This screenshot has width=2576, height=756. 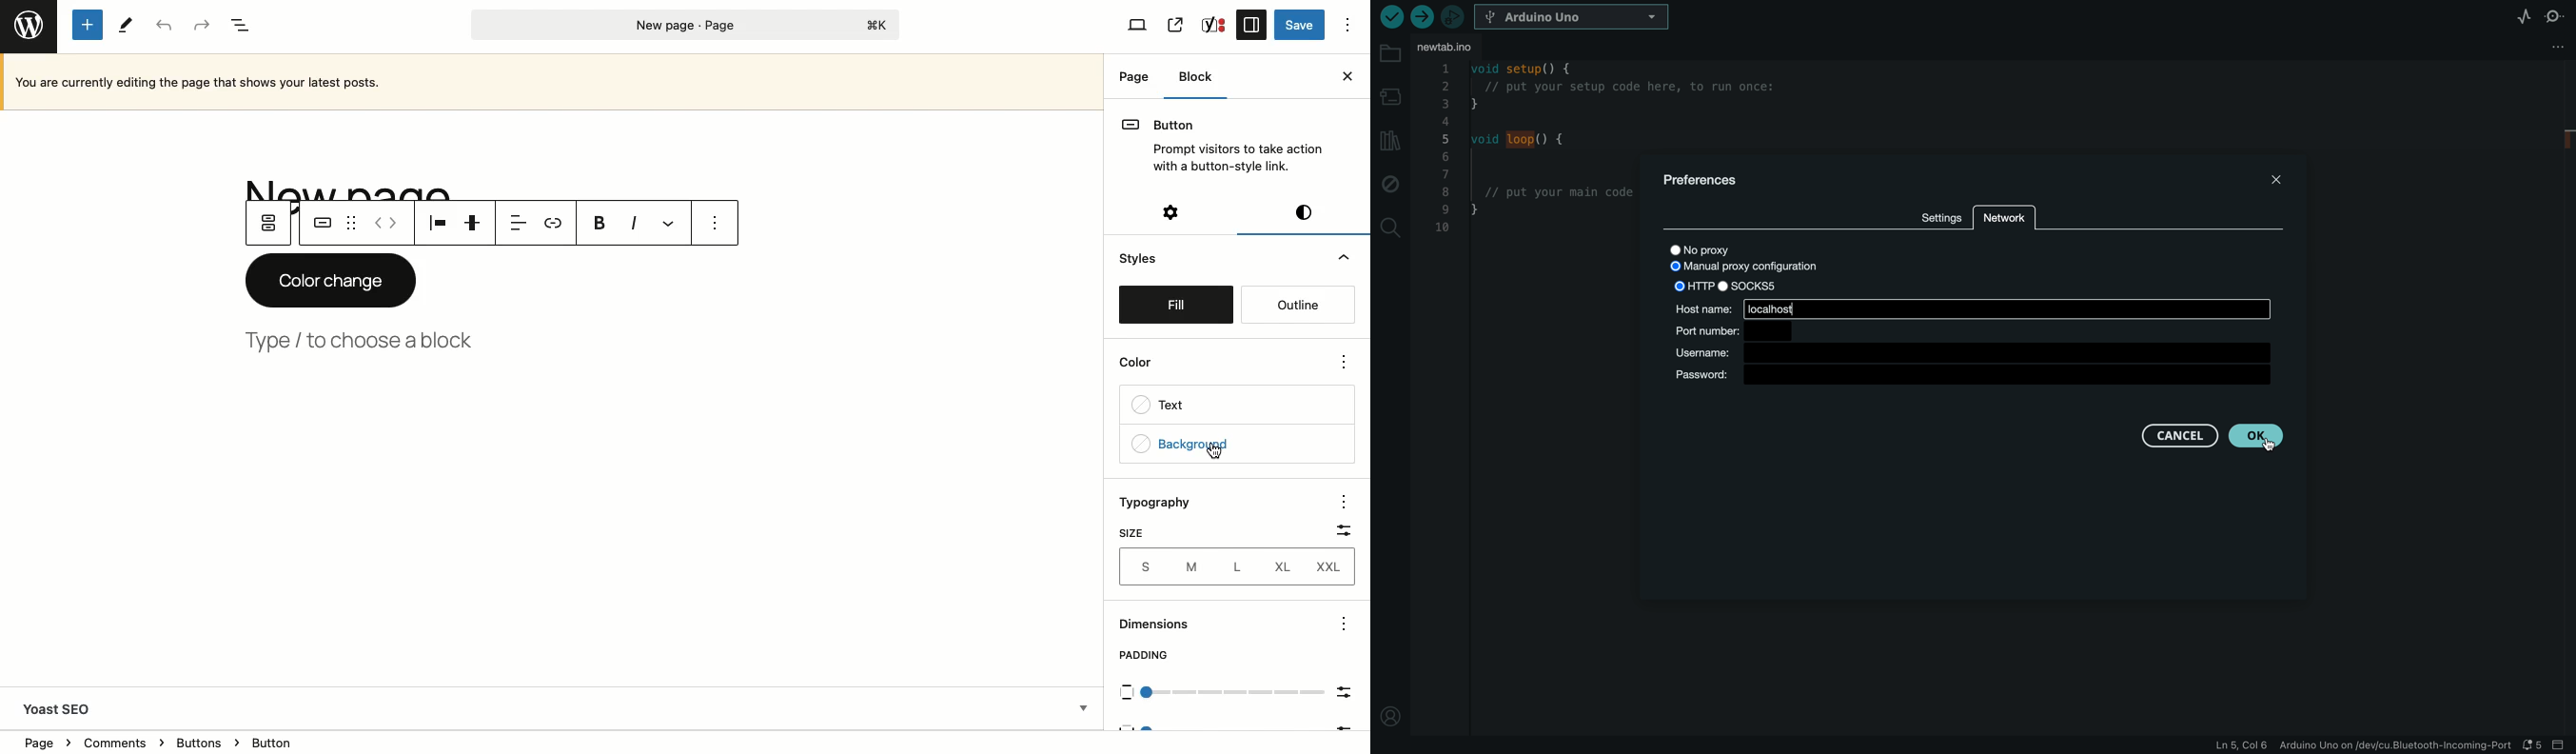 What do you see at coordinates (600, 223) in the screenshot?
I see `Bold` at bounding box center [600, 223].